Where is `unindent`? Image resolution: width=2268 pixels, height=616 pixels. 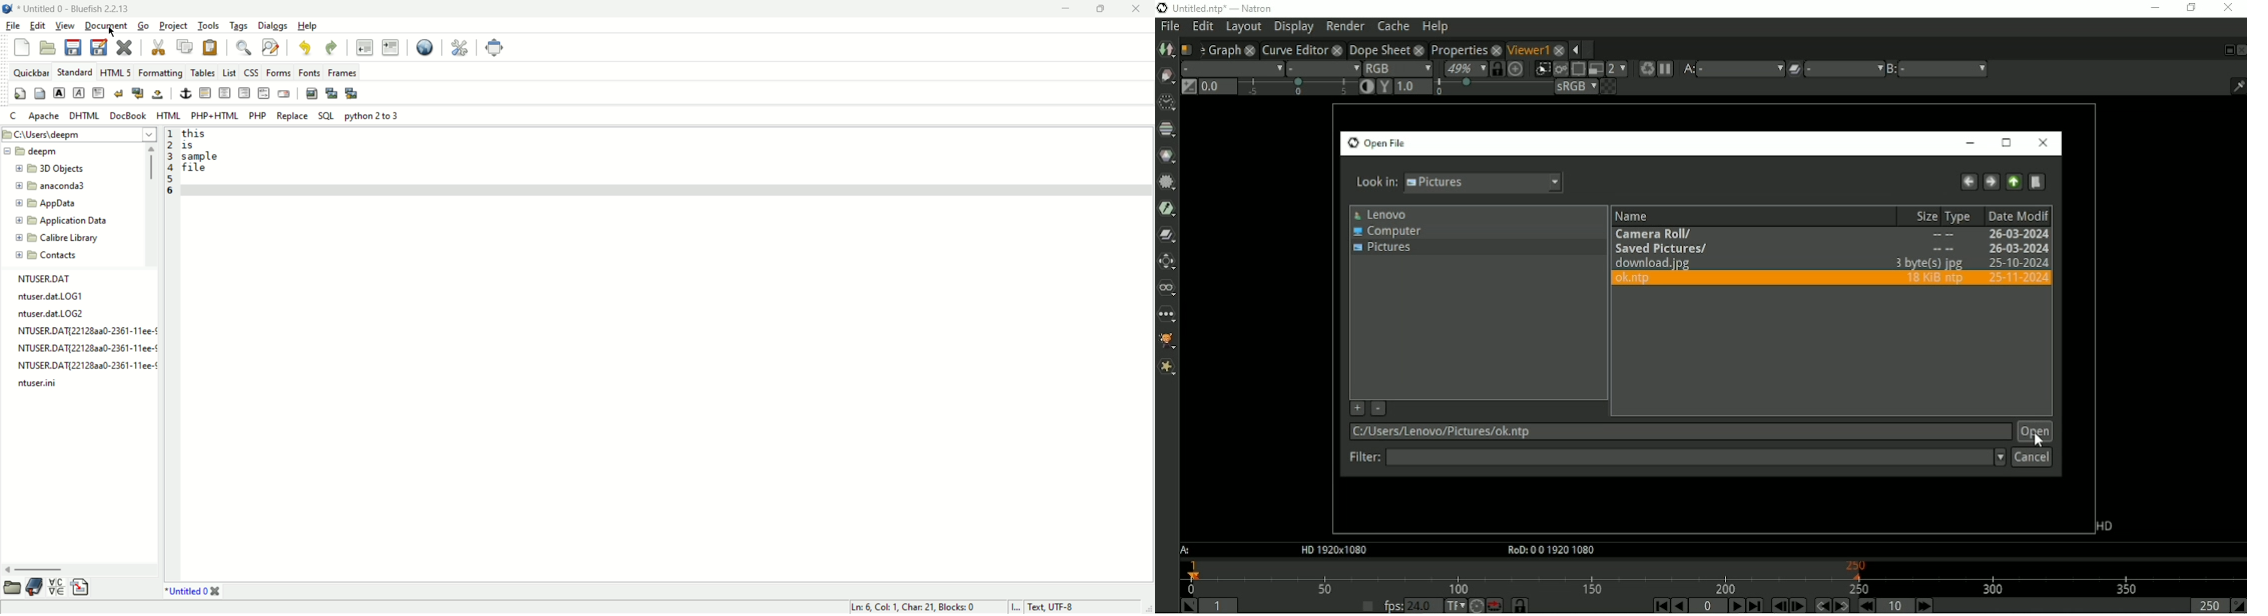
unindent is located at coordinates (364, 46).